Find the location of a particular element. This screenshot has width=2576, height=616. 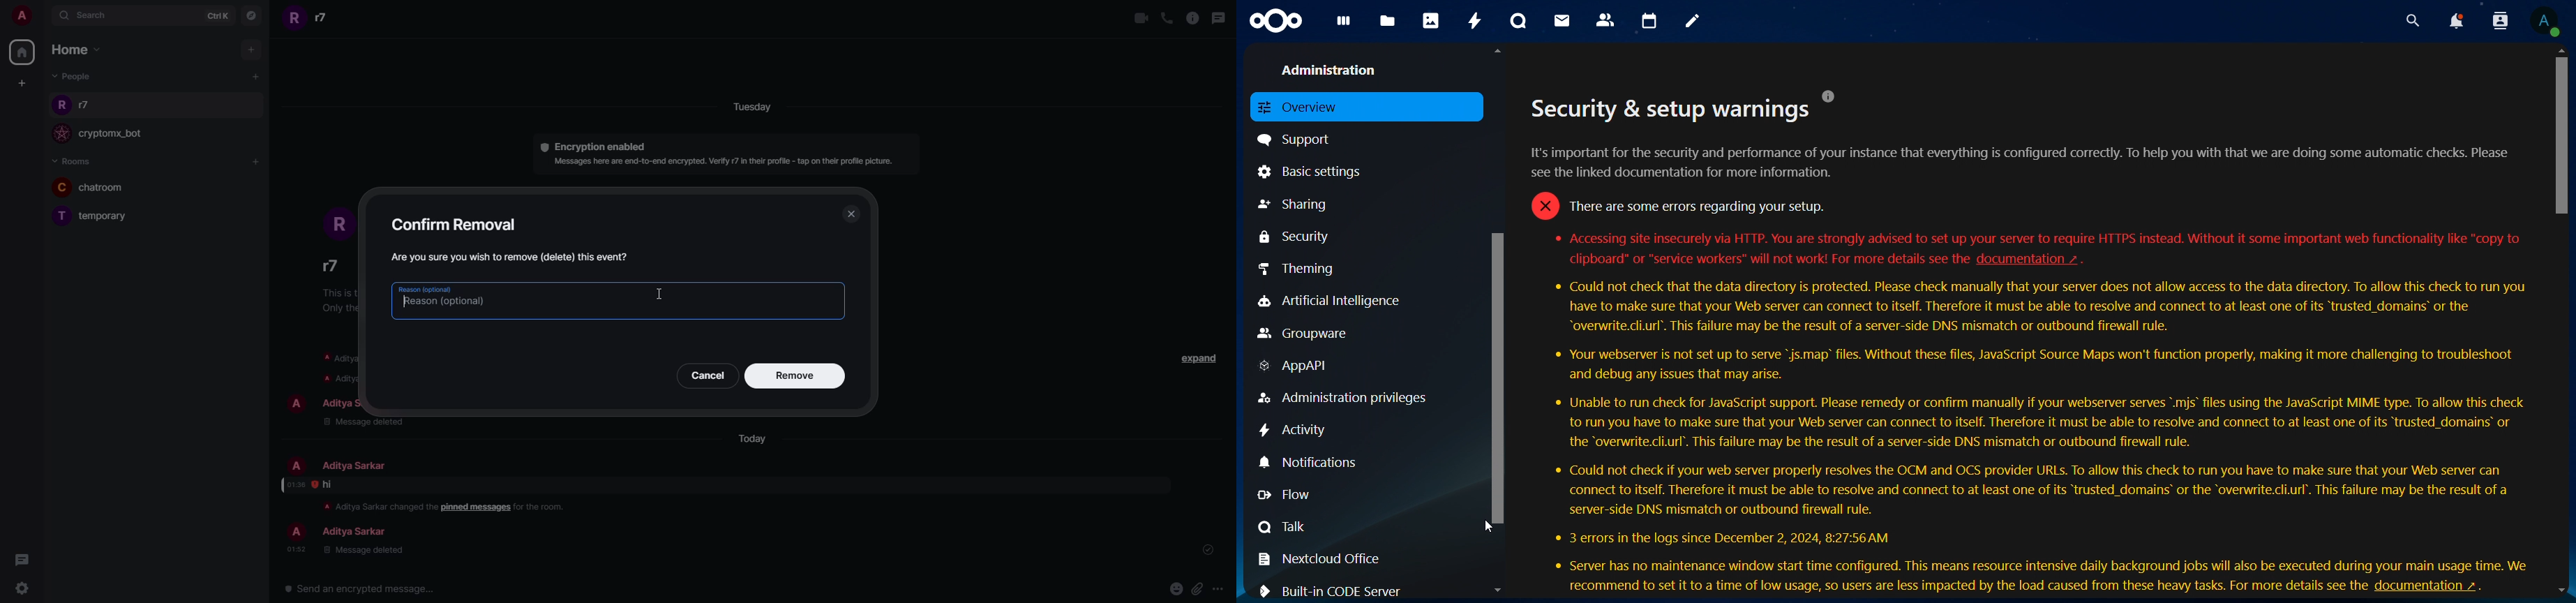

photos is located at coordinates (1431, 20).